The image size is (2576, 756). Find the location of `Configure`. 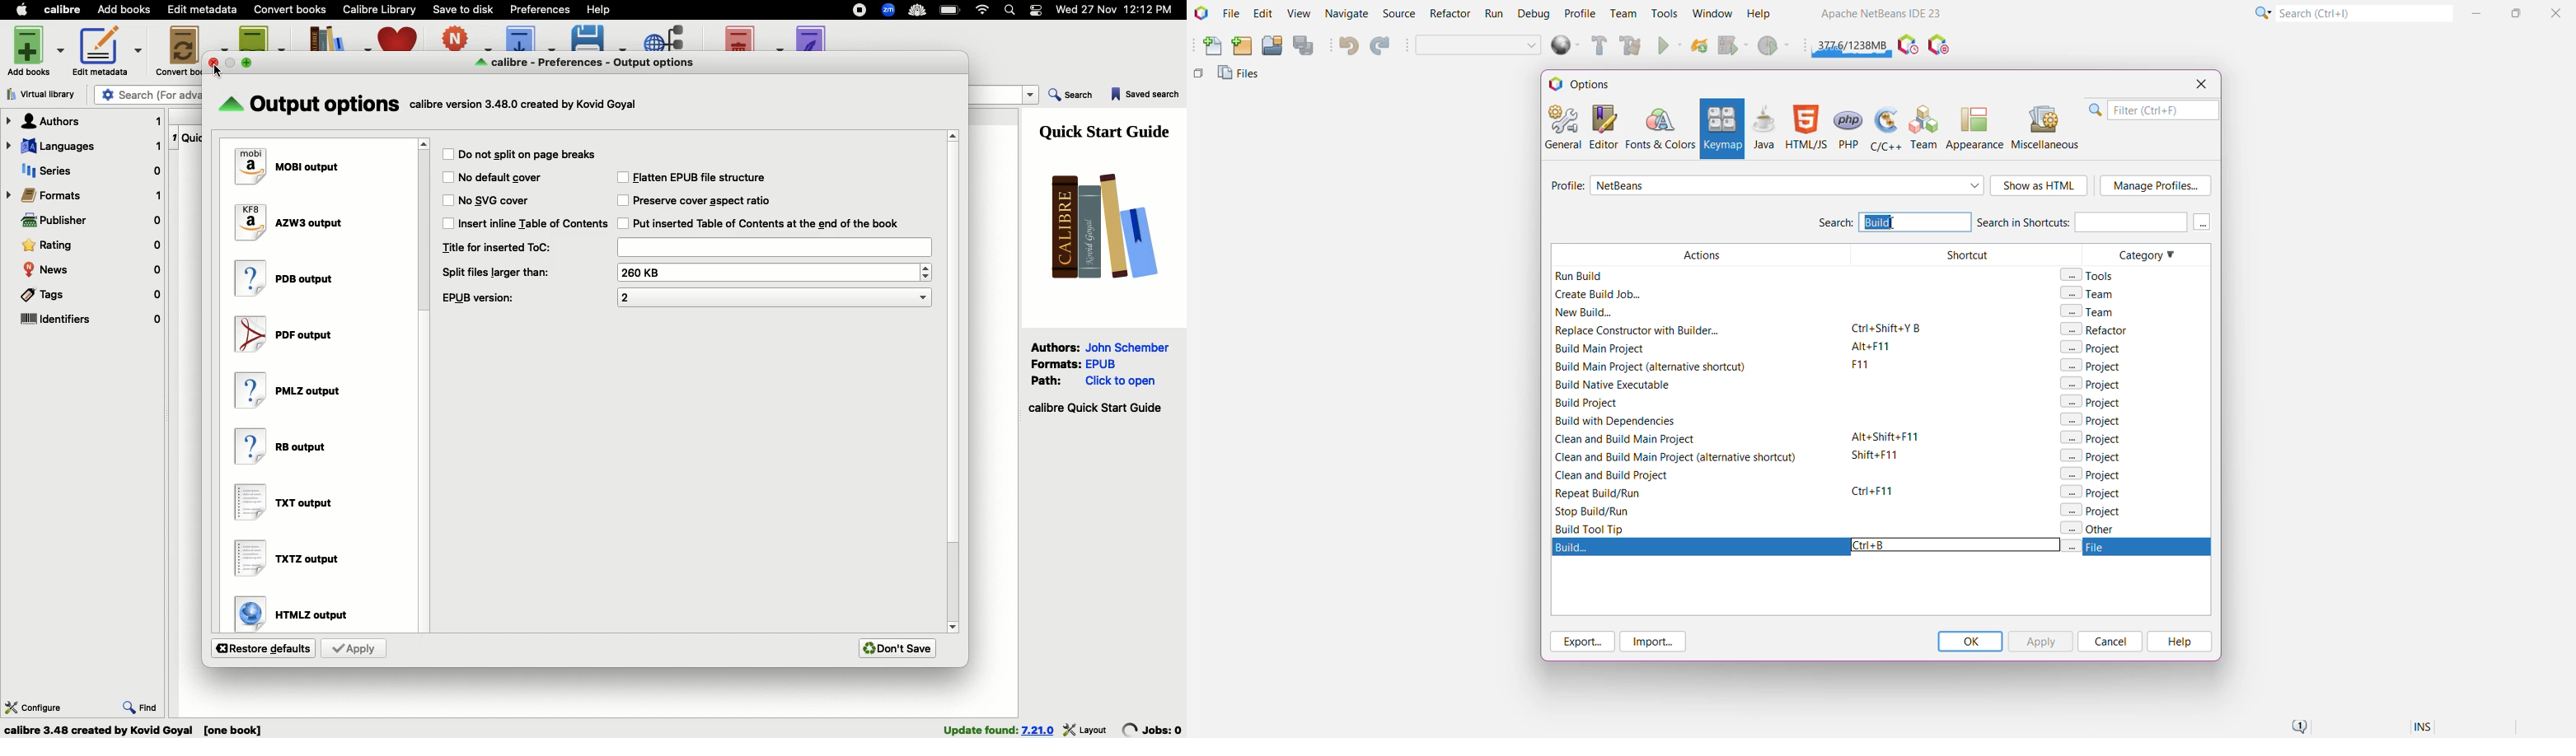

Configure is located at coordinates (34, 706).